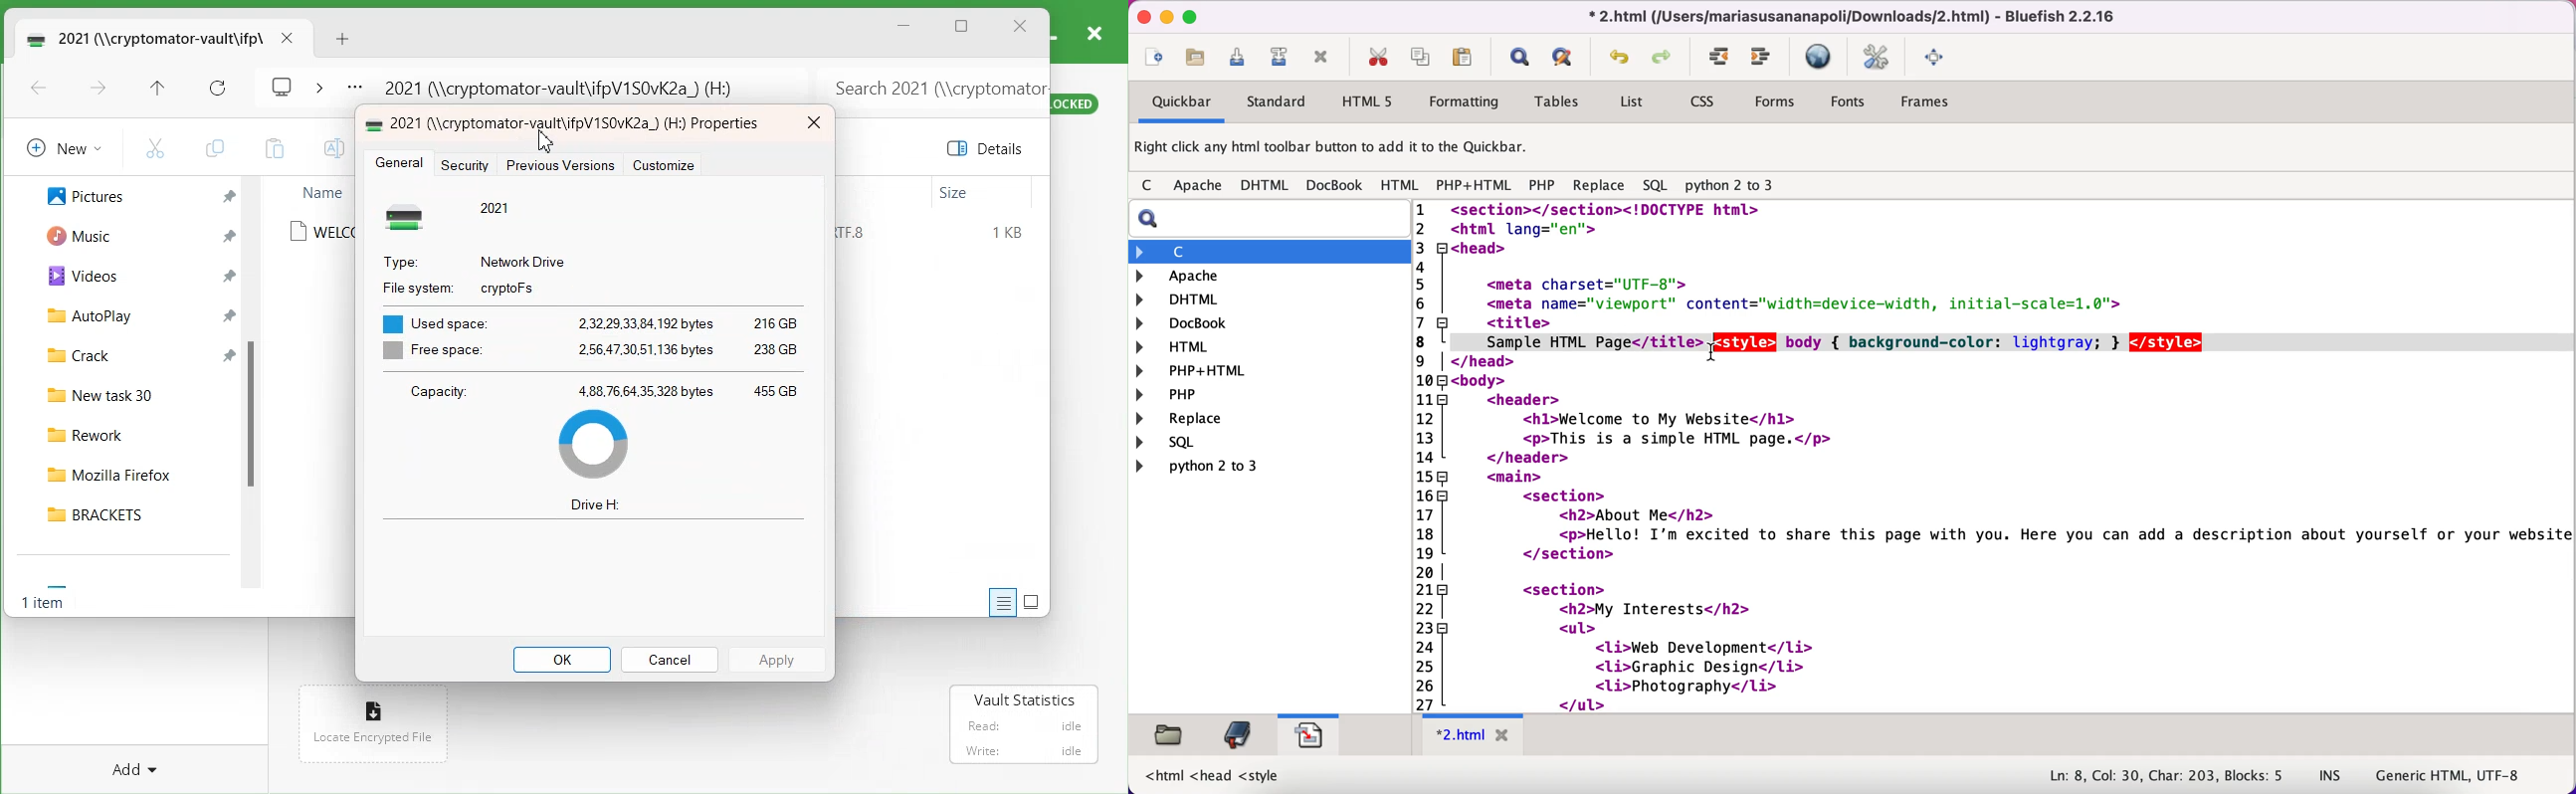 The width and height of the screenshot is (2576, 812). I want to click on docbook, so click(1191, 325).